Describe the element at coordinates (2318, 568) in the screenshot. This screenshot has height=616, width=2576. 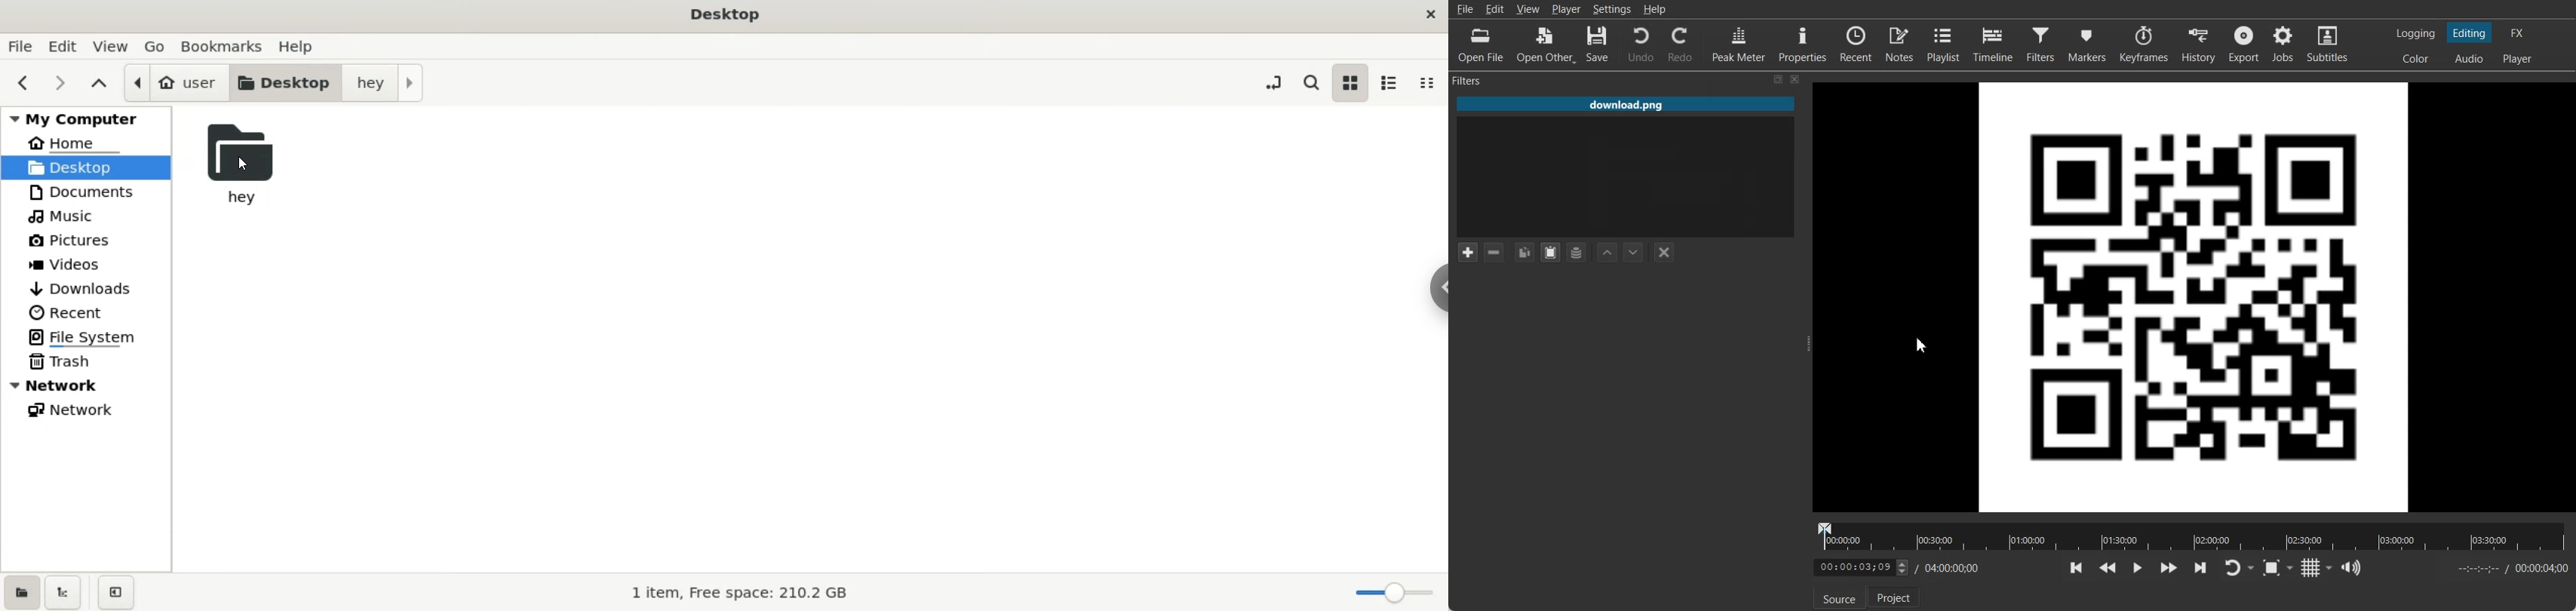
I see `Toggle grid display` at that location.